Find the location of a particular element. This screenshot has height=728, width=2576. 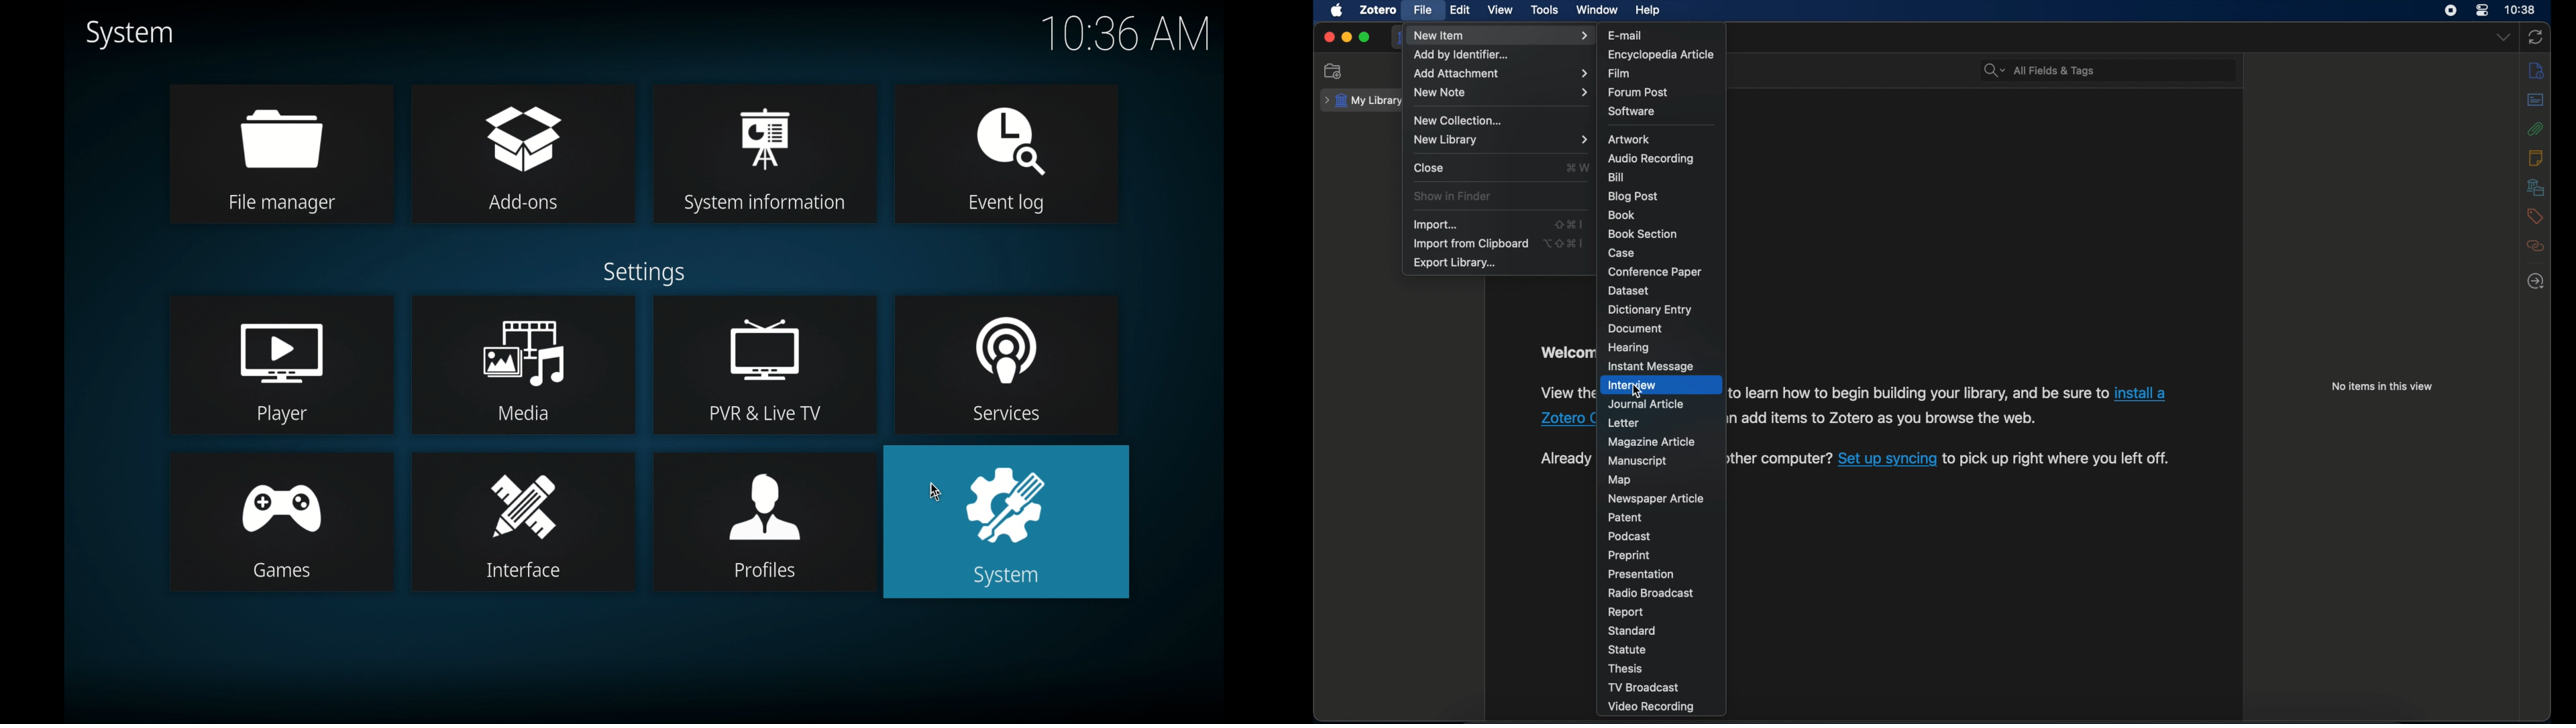

libraries  is located at coordinates (2536, 187).